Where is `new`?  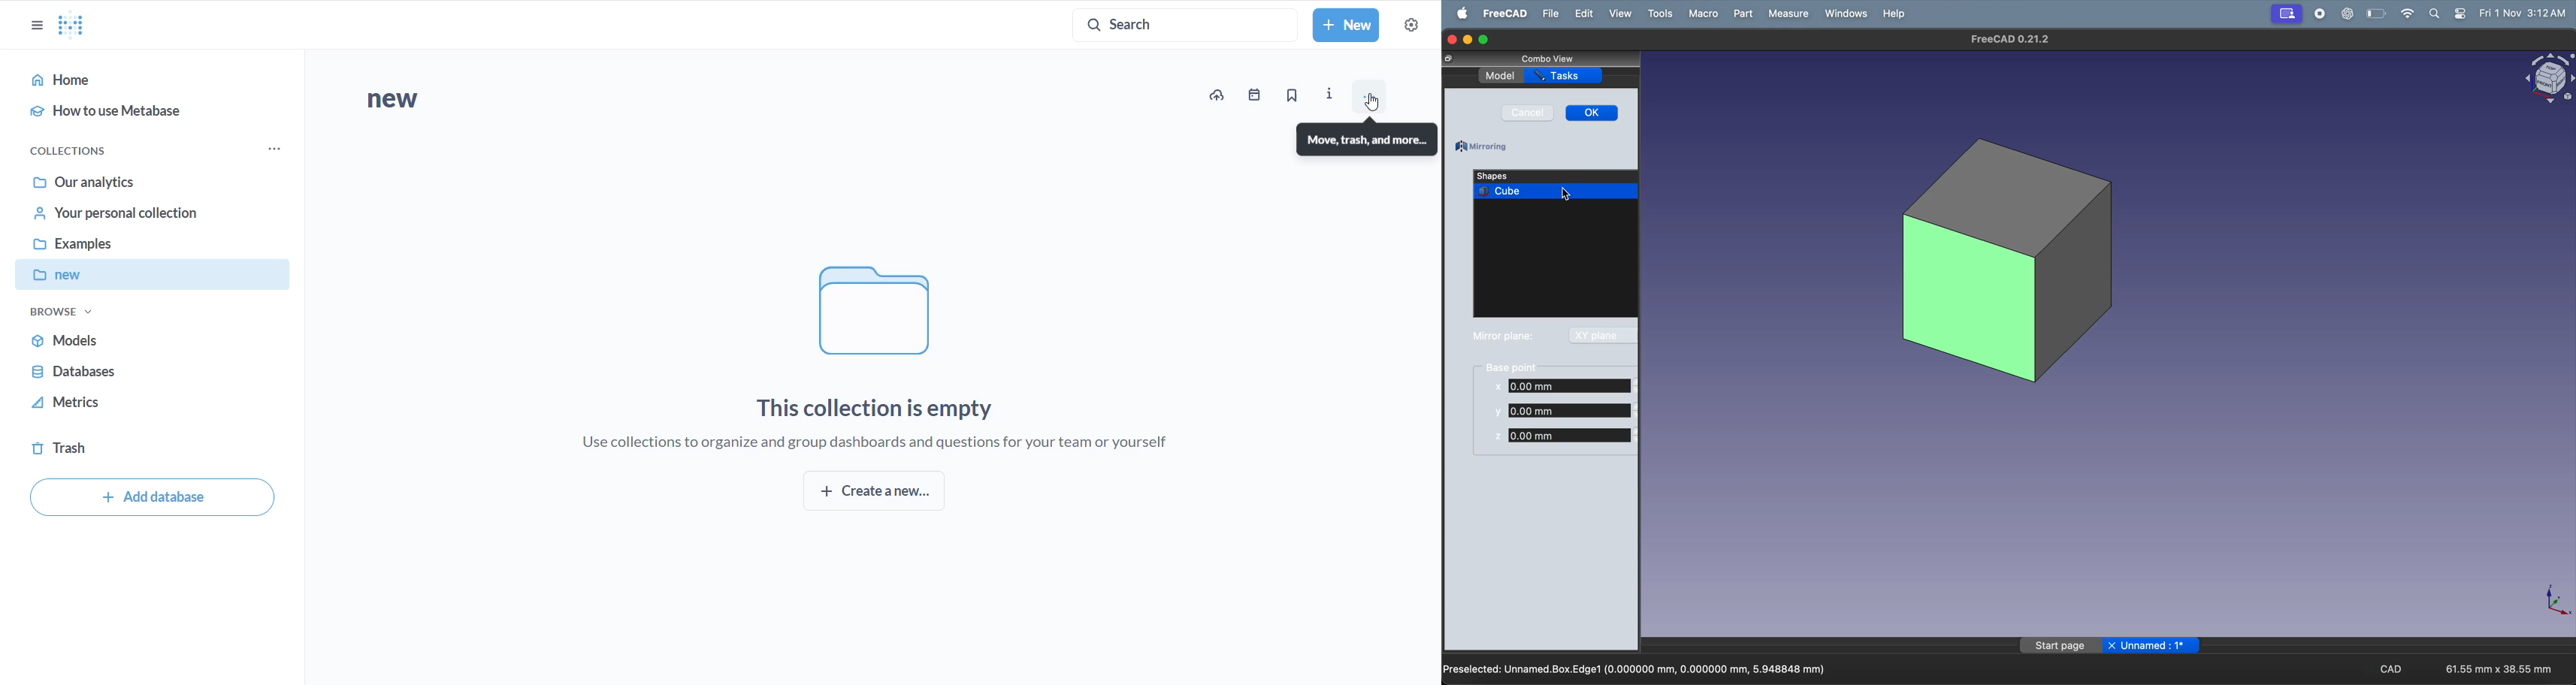
new is located at coordinates (157, 277).